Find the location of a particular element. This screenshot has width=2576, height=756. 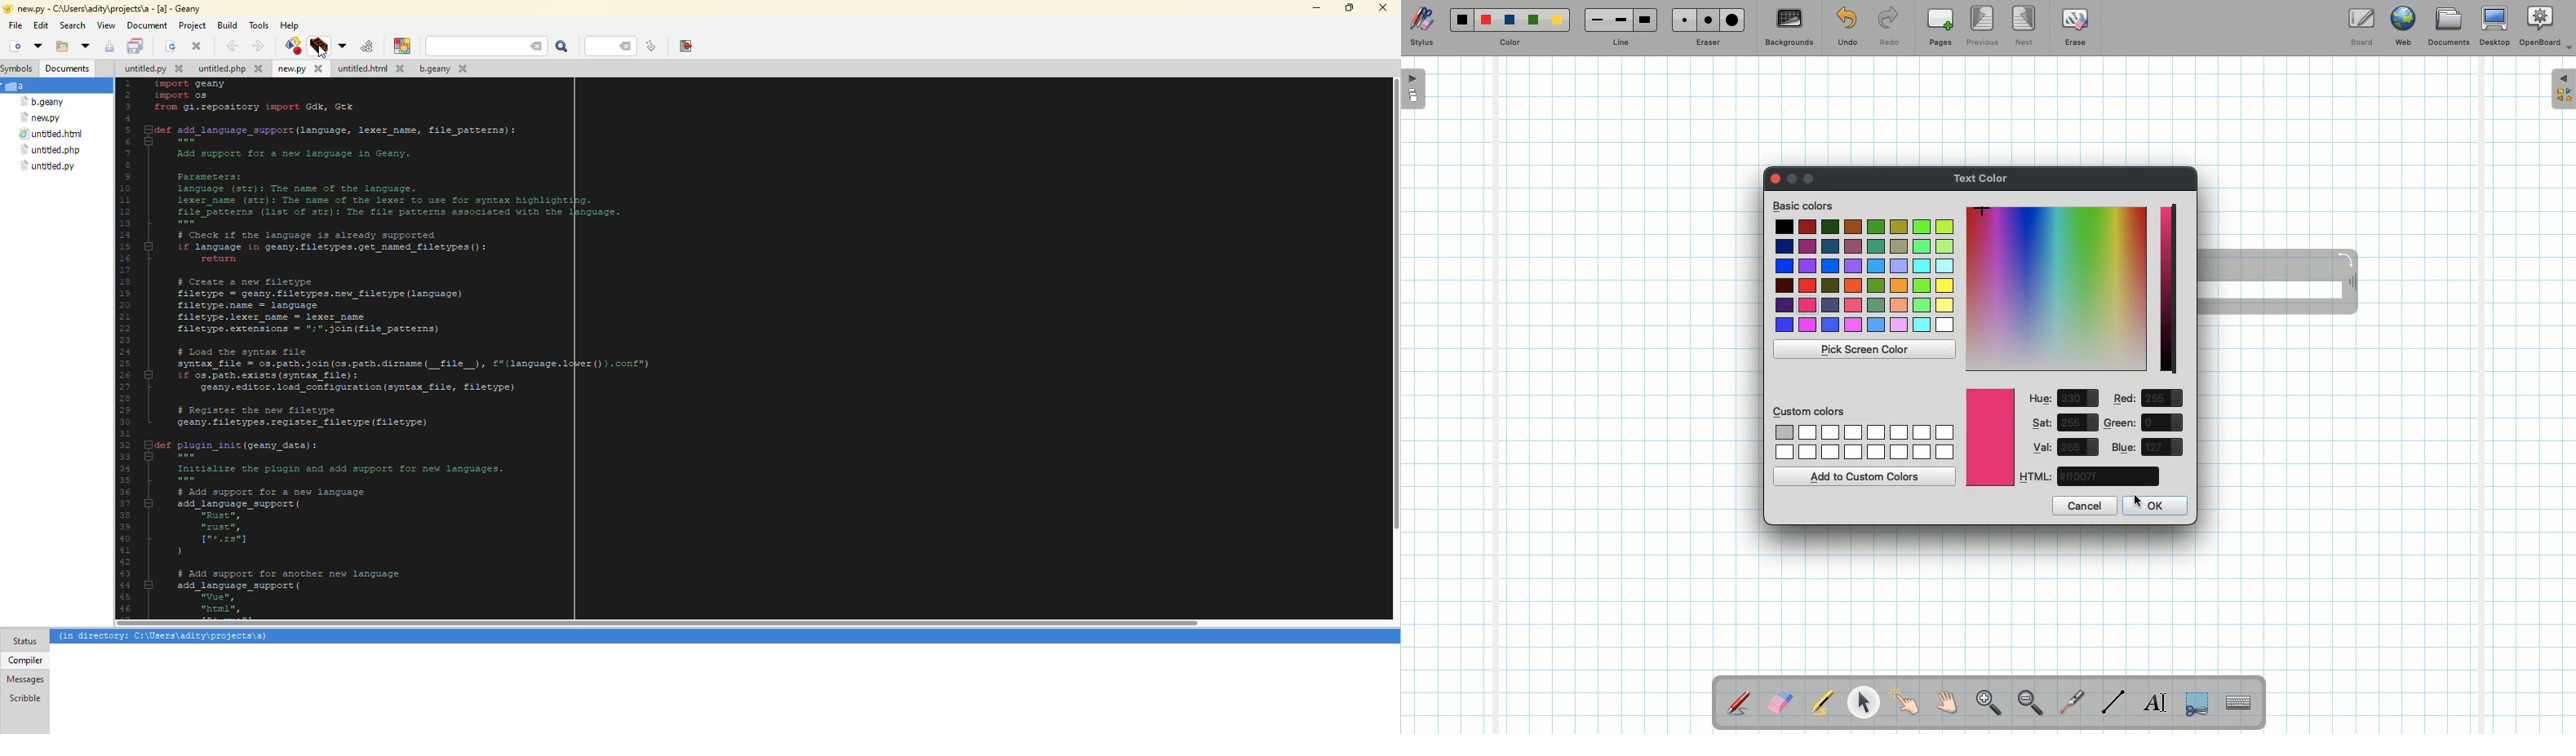

value is located at coordinates (2078, 422).